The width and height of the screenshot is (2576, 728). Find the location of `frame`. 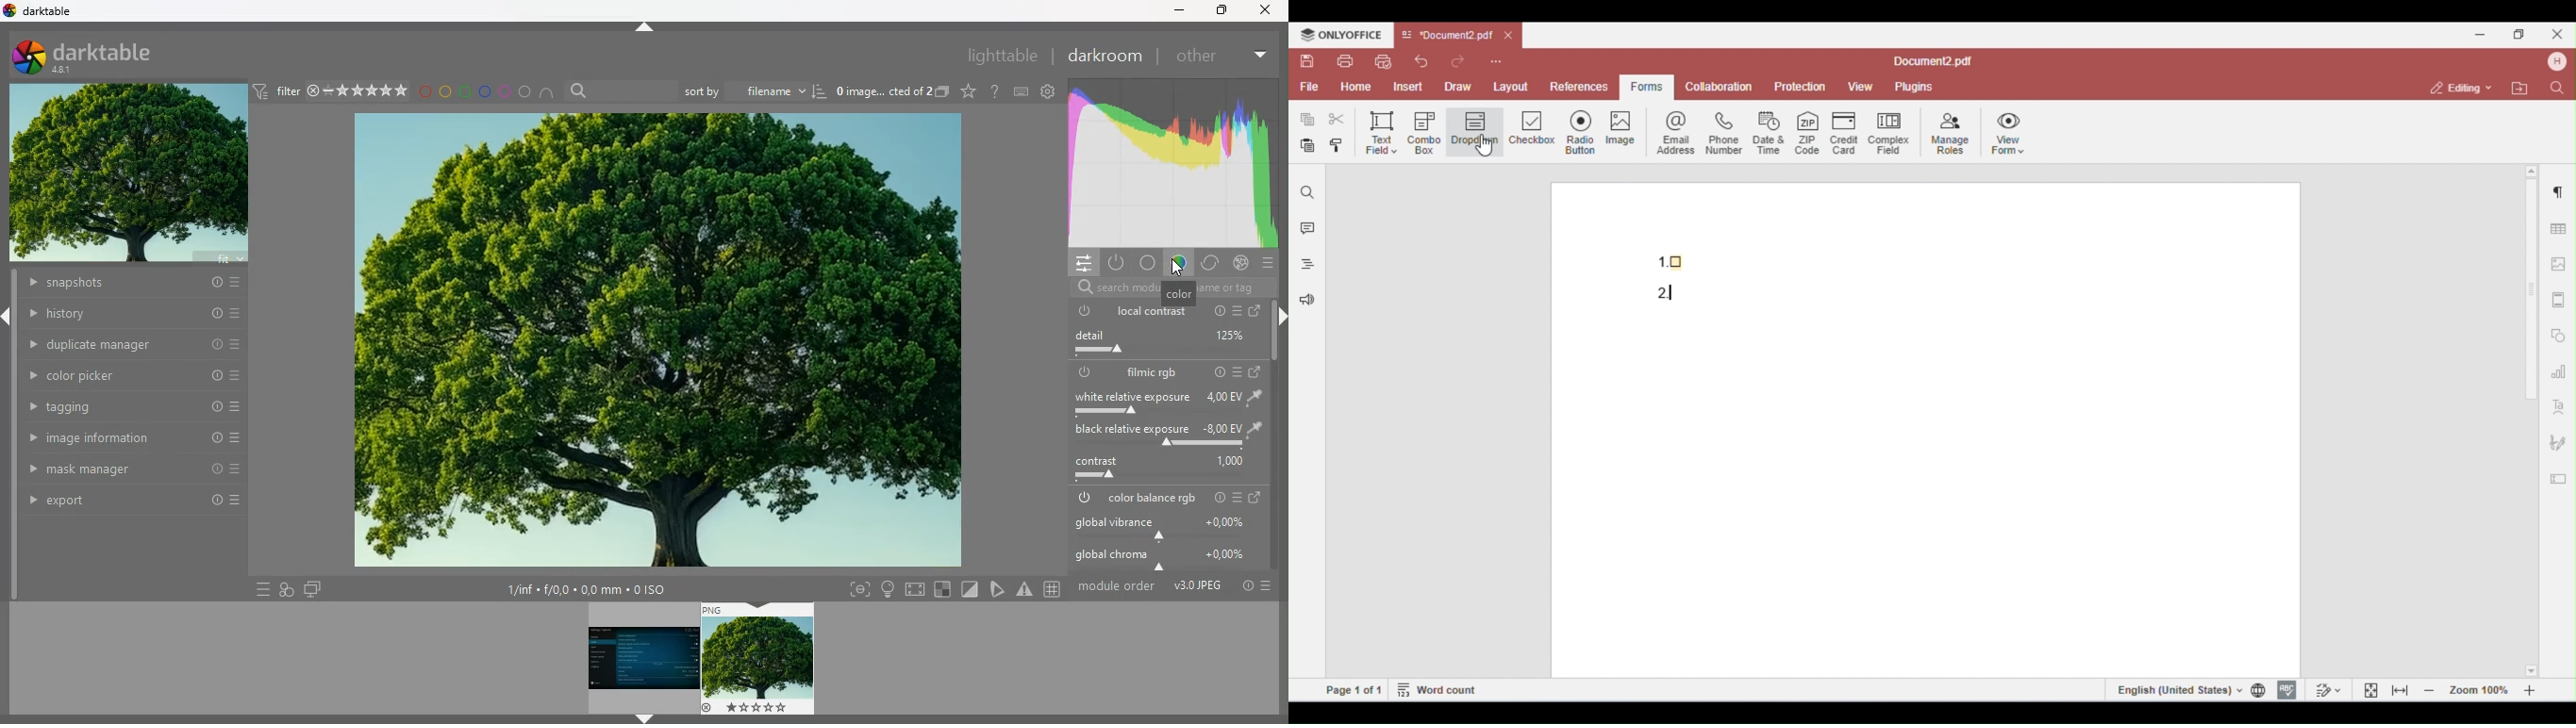

frame is located at coordinates (856, 590).